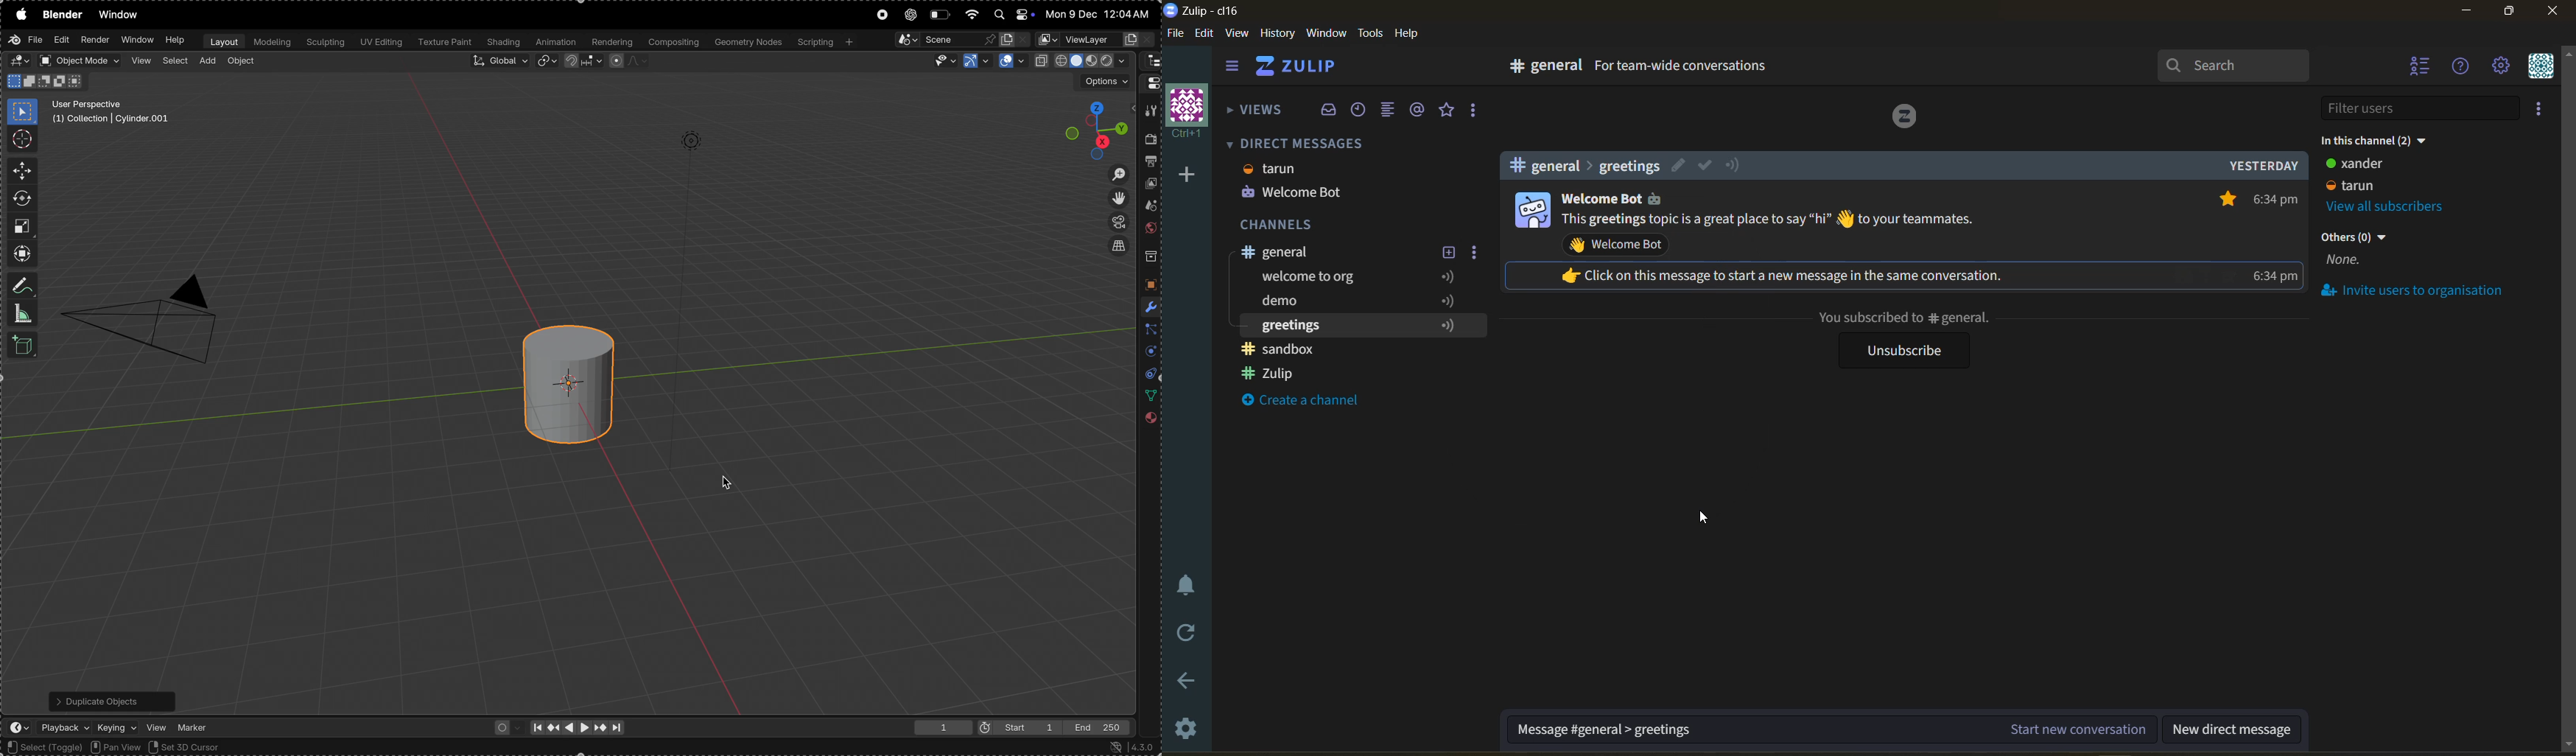 The height and width of the screenshot is (756, 2576). Describe the element at coordinates (2371, 175) in the screenshot. I see `user status` at that location.